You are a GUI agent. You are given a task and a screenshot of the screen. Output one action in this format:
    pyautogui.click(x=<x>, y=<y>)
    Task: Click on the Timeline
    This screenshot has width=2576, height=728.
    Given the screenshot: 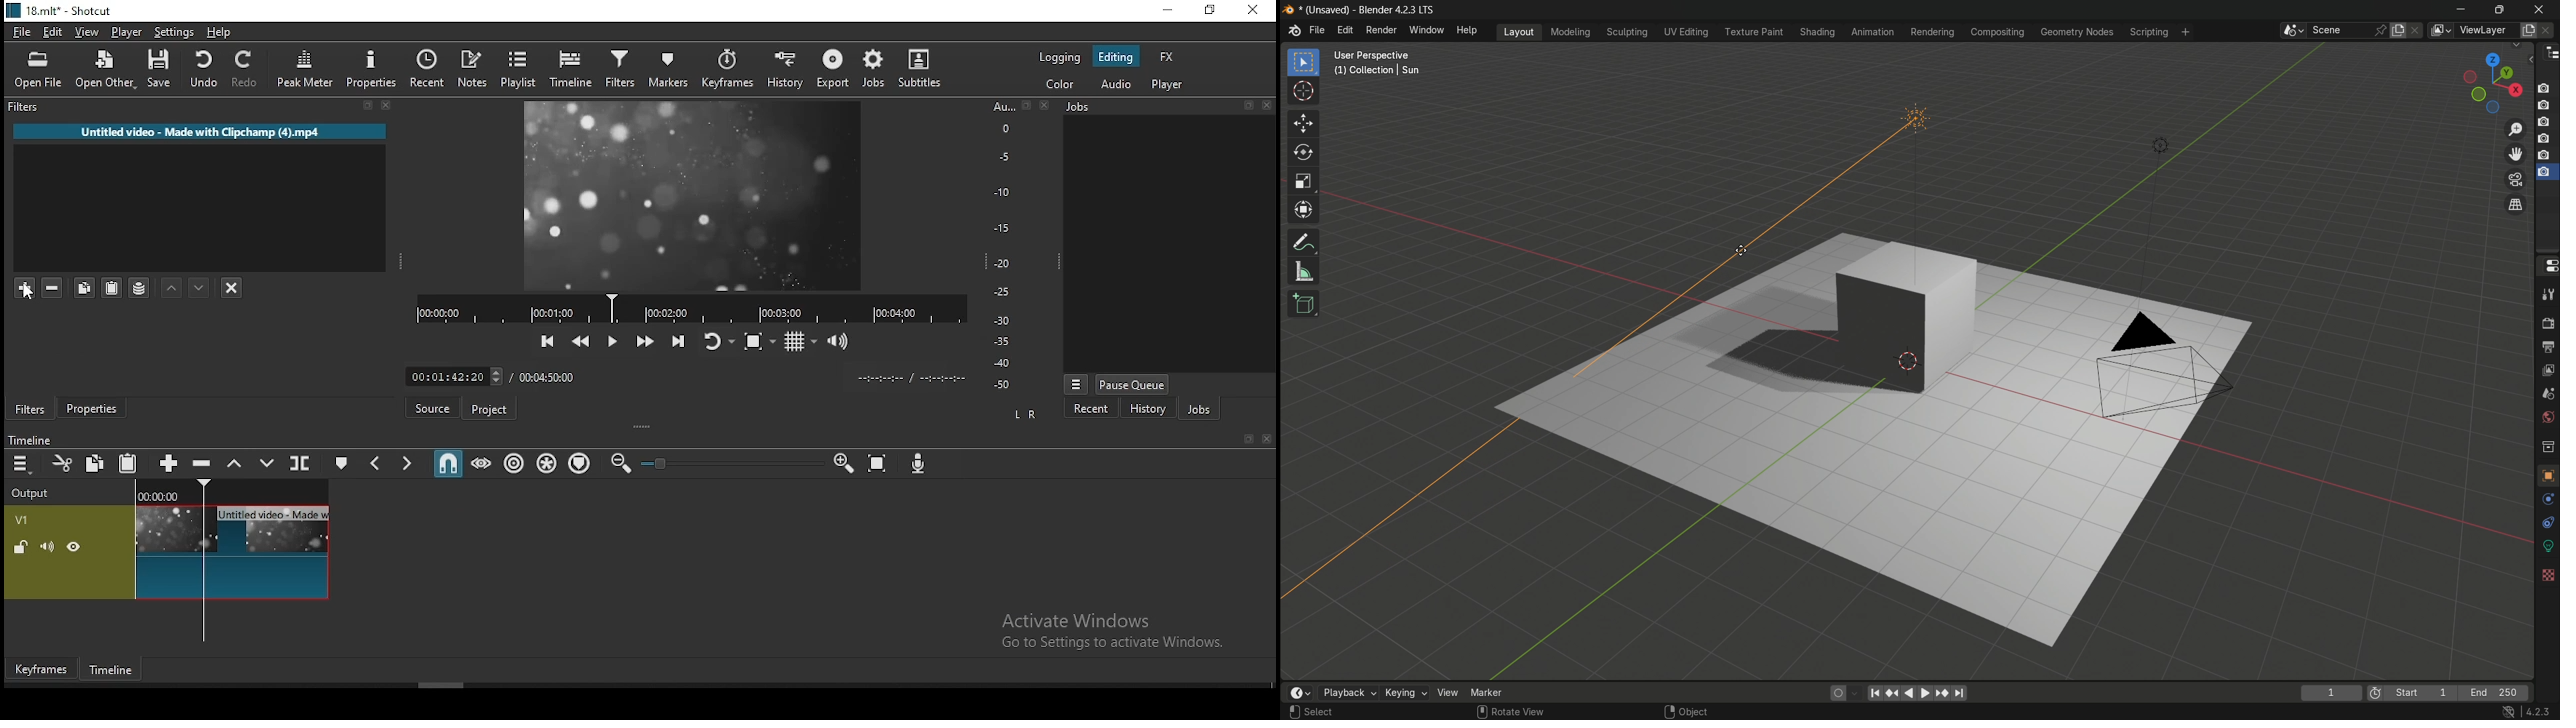 What is the action you would take?
    pyautogui.click(x=29, y=439)
    